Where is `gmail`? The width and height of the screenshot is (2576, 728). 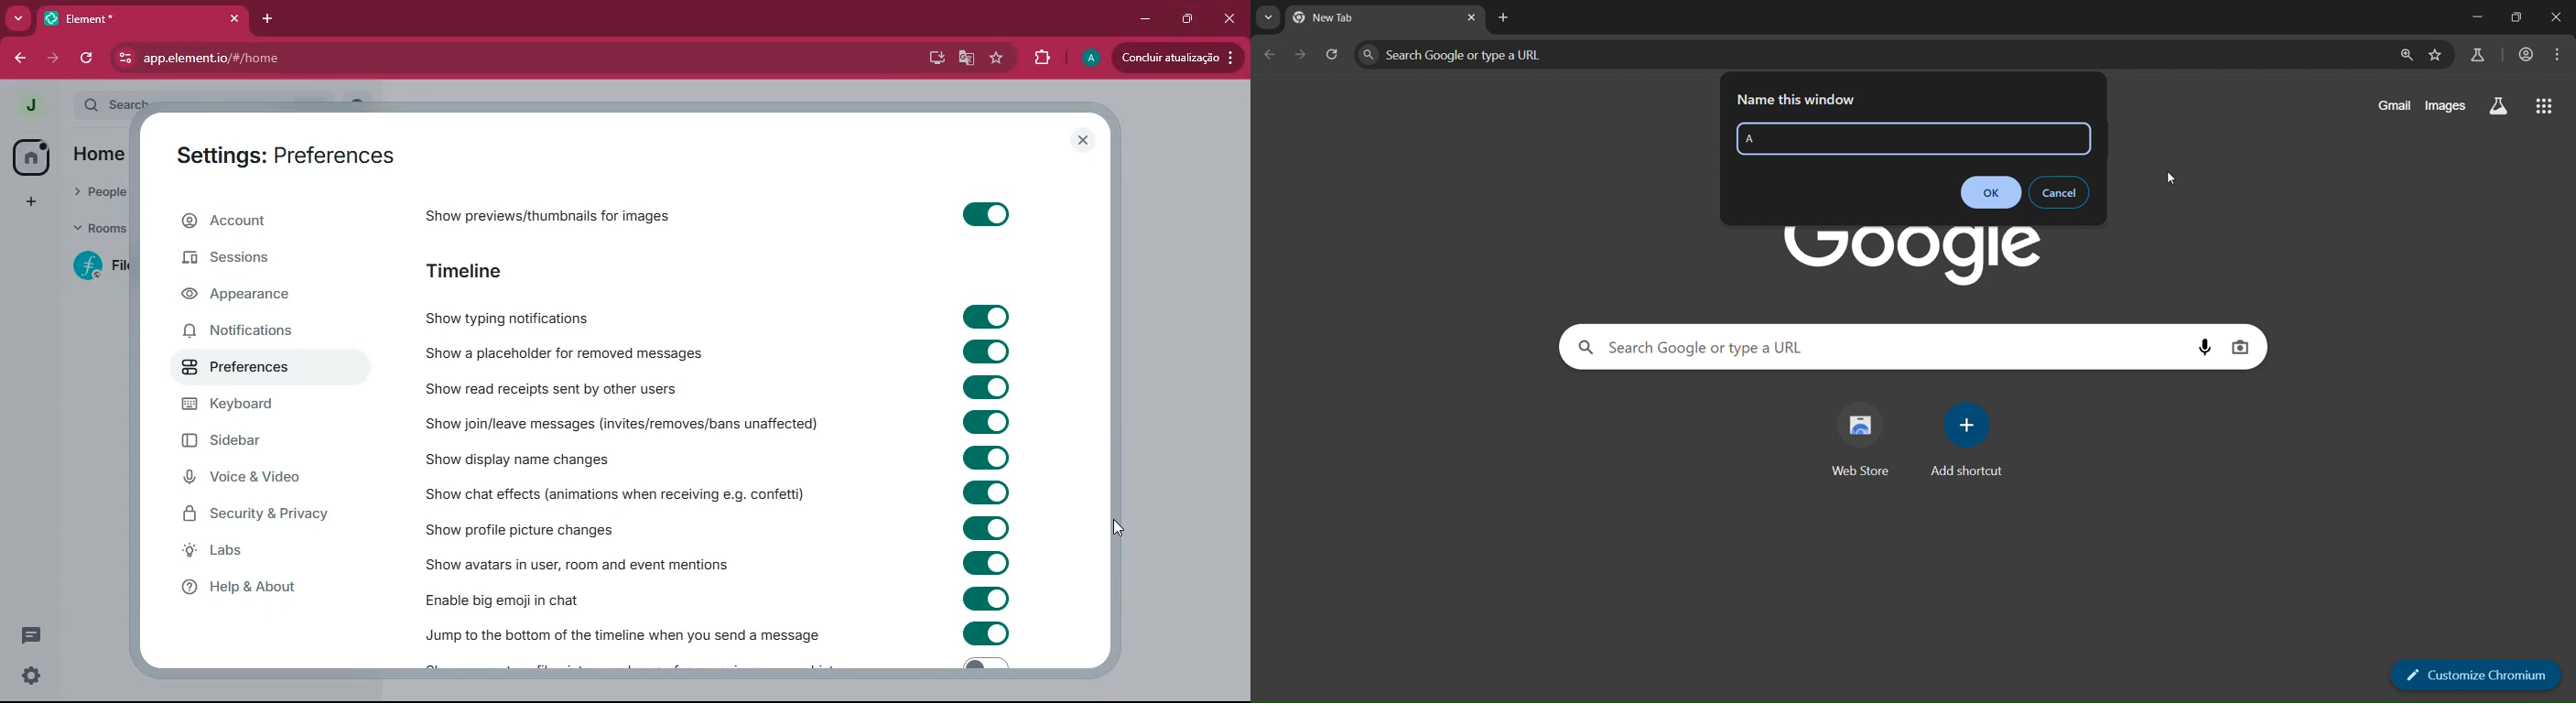 gmail is located at coordinates (2391, 107).